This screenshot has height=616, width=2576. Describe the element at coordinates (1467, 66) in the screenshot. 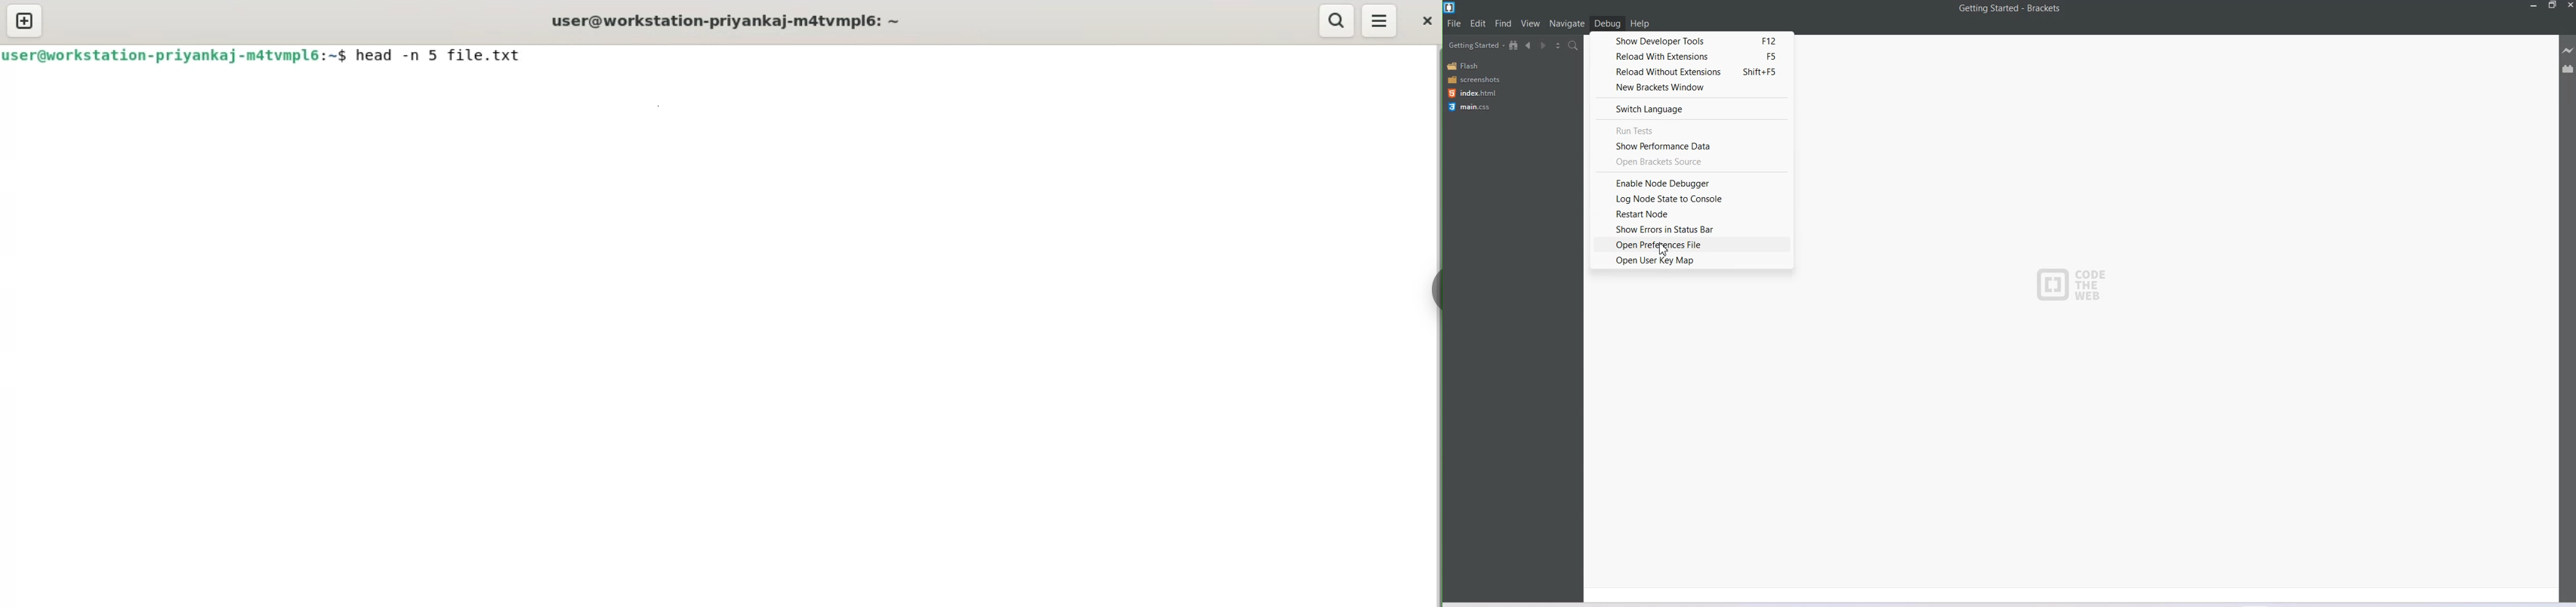

I see `Flash` at that location.